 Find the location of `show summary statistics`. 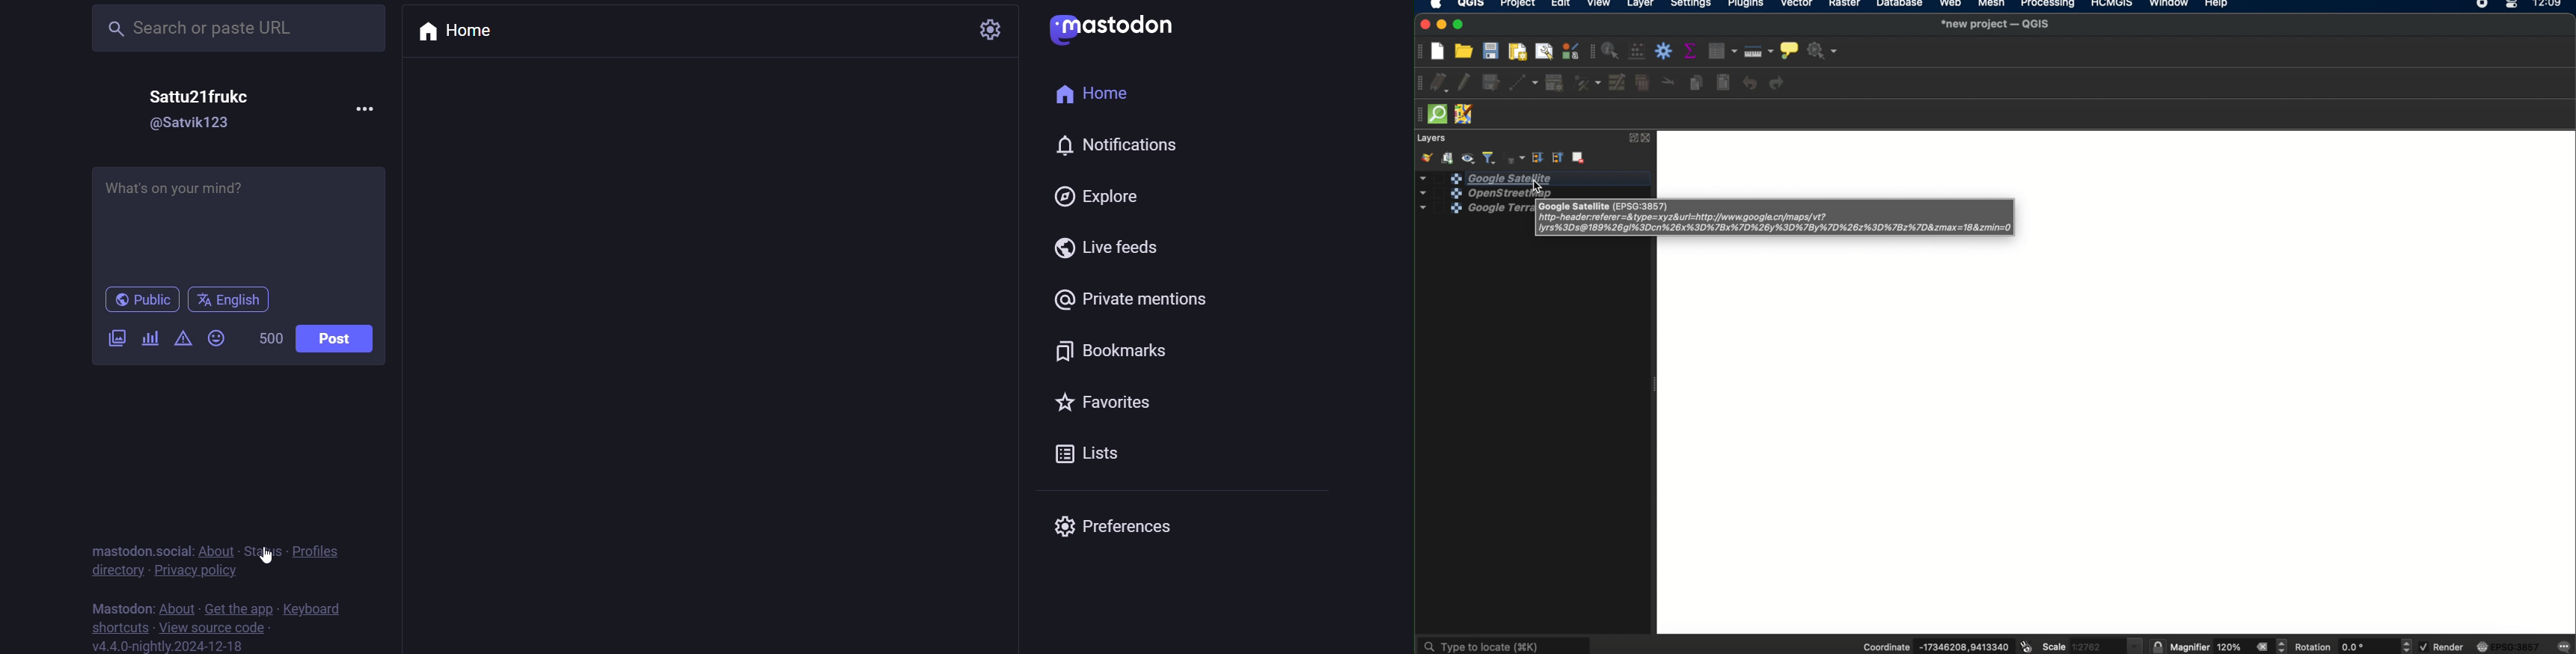

show summary statistics is located at coordinates (1693, 51).